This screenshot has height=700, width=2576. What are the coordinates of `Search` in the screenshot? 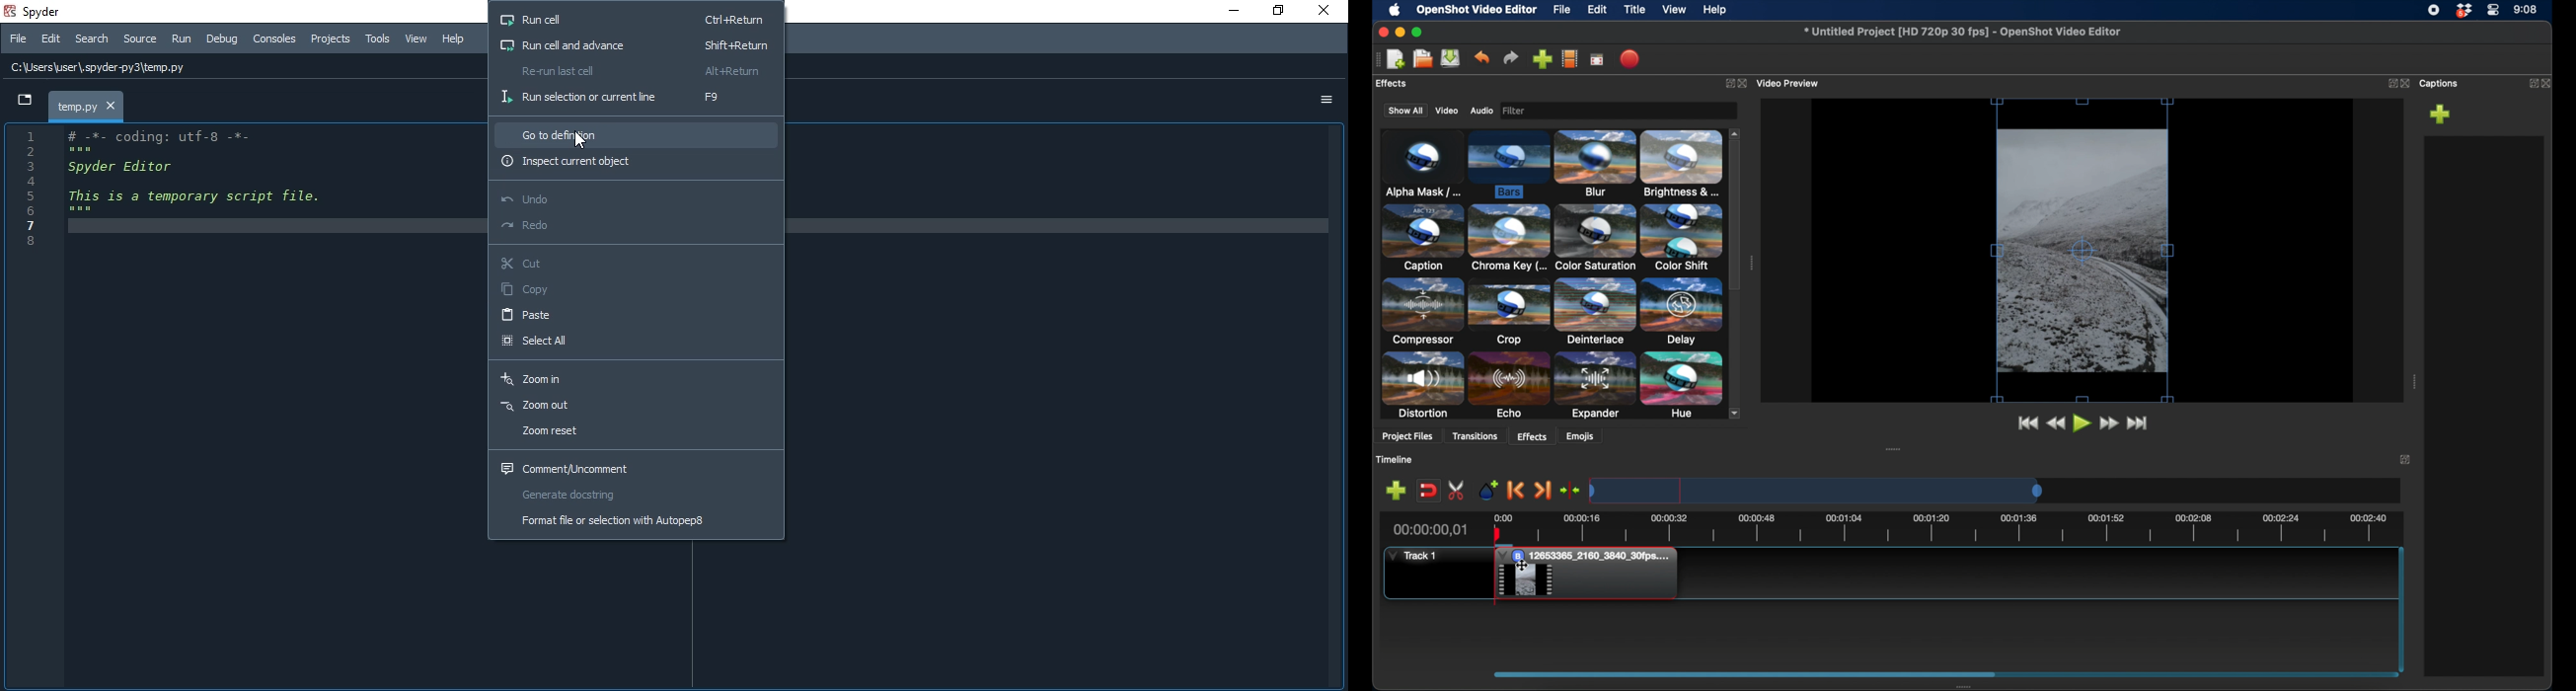 It's located at (92, 38).